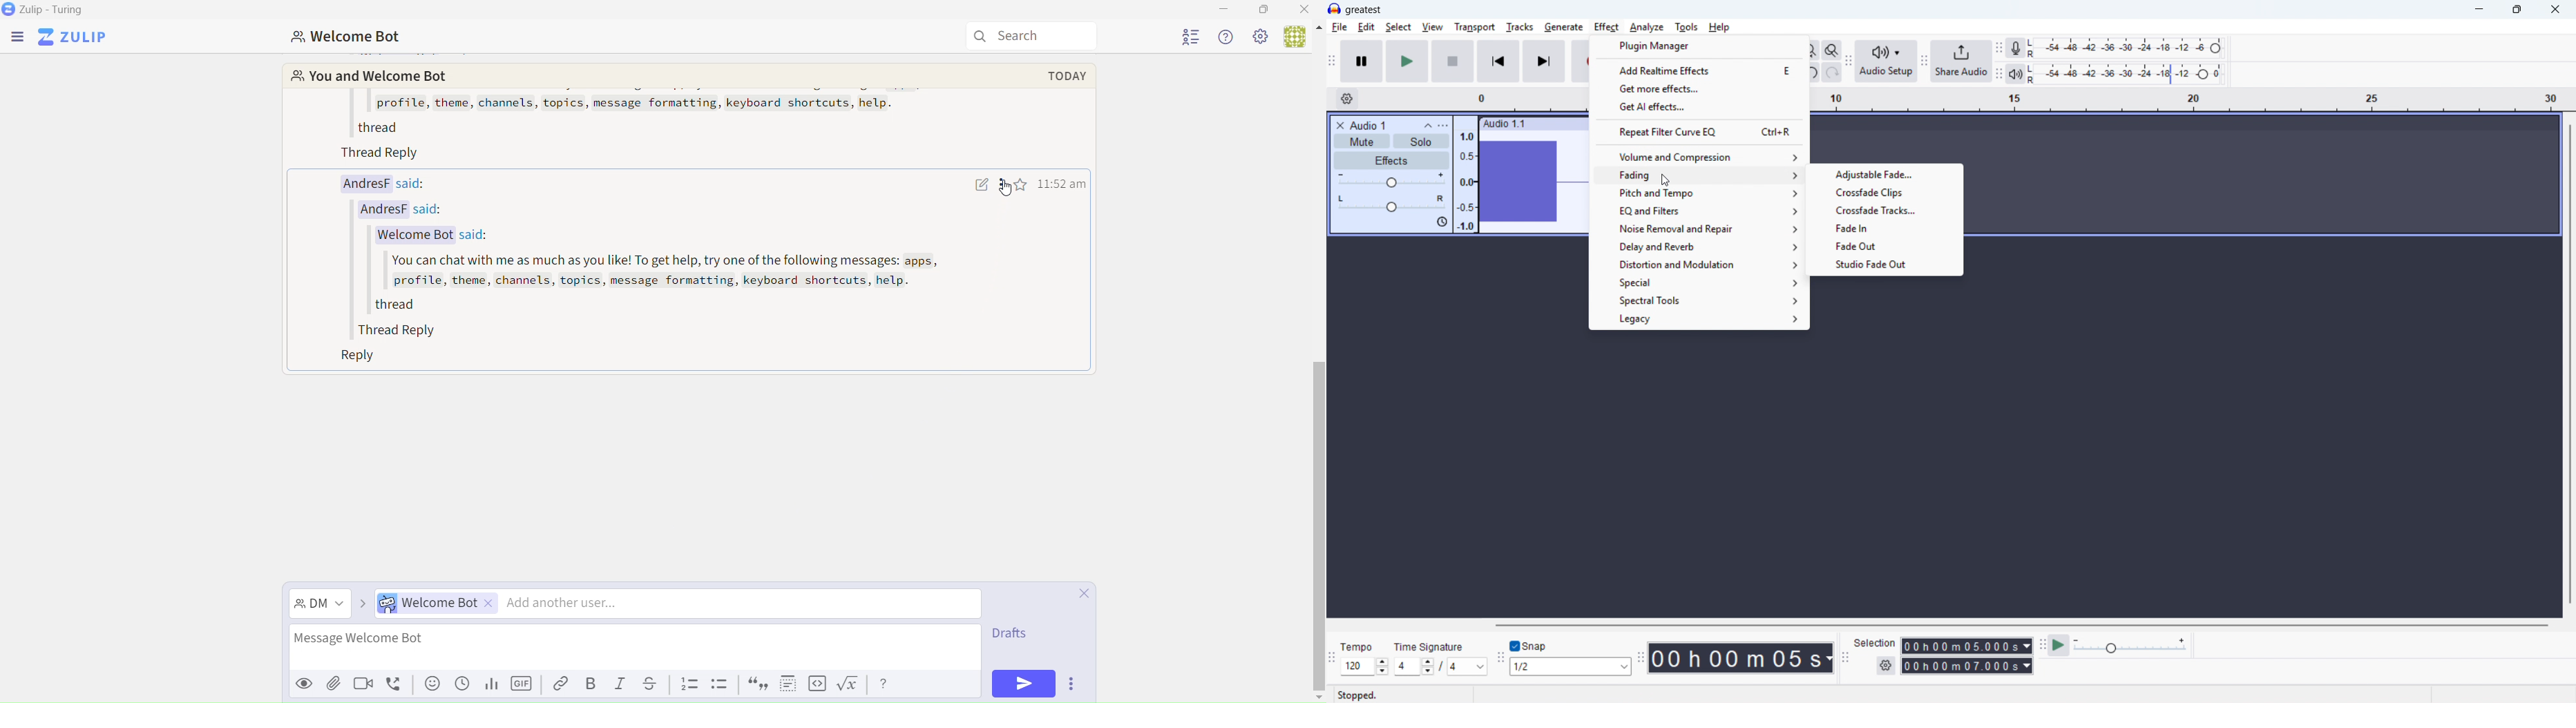 This screenshot has height=728, width=2576. What do you see at coordinates (1071, 683) in the screenshot?
I see `Options` at bounding box center [1071, 683].